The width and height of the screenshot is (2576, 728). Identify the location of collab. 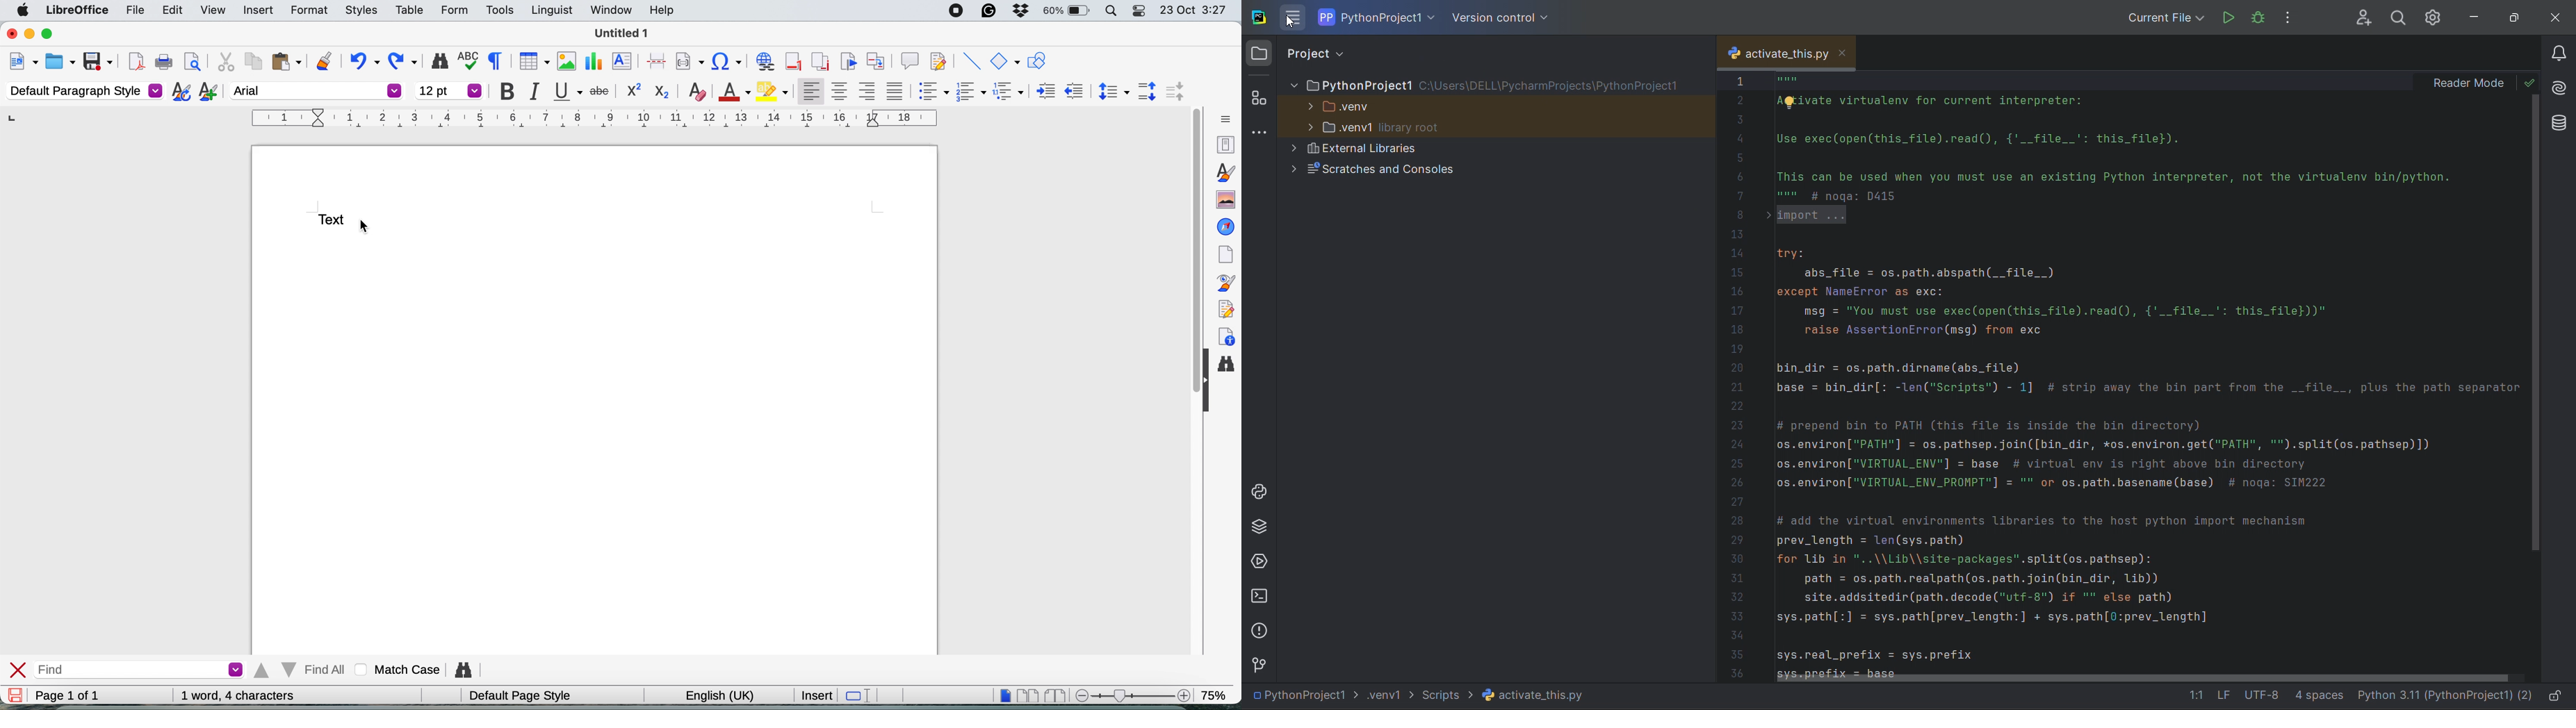
(2359, 16).